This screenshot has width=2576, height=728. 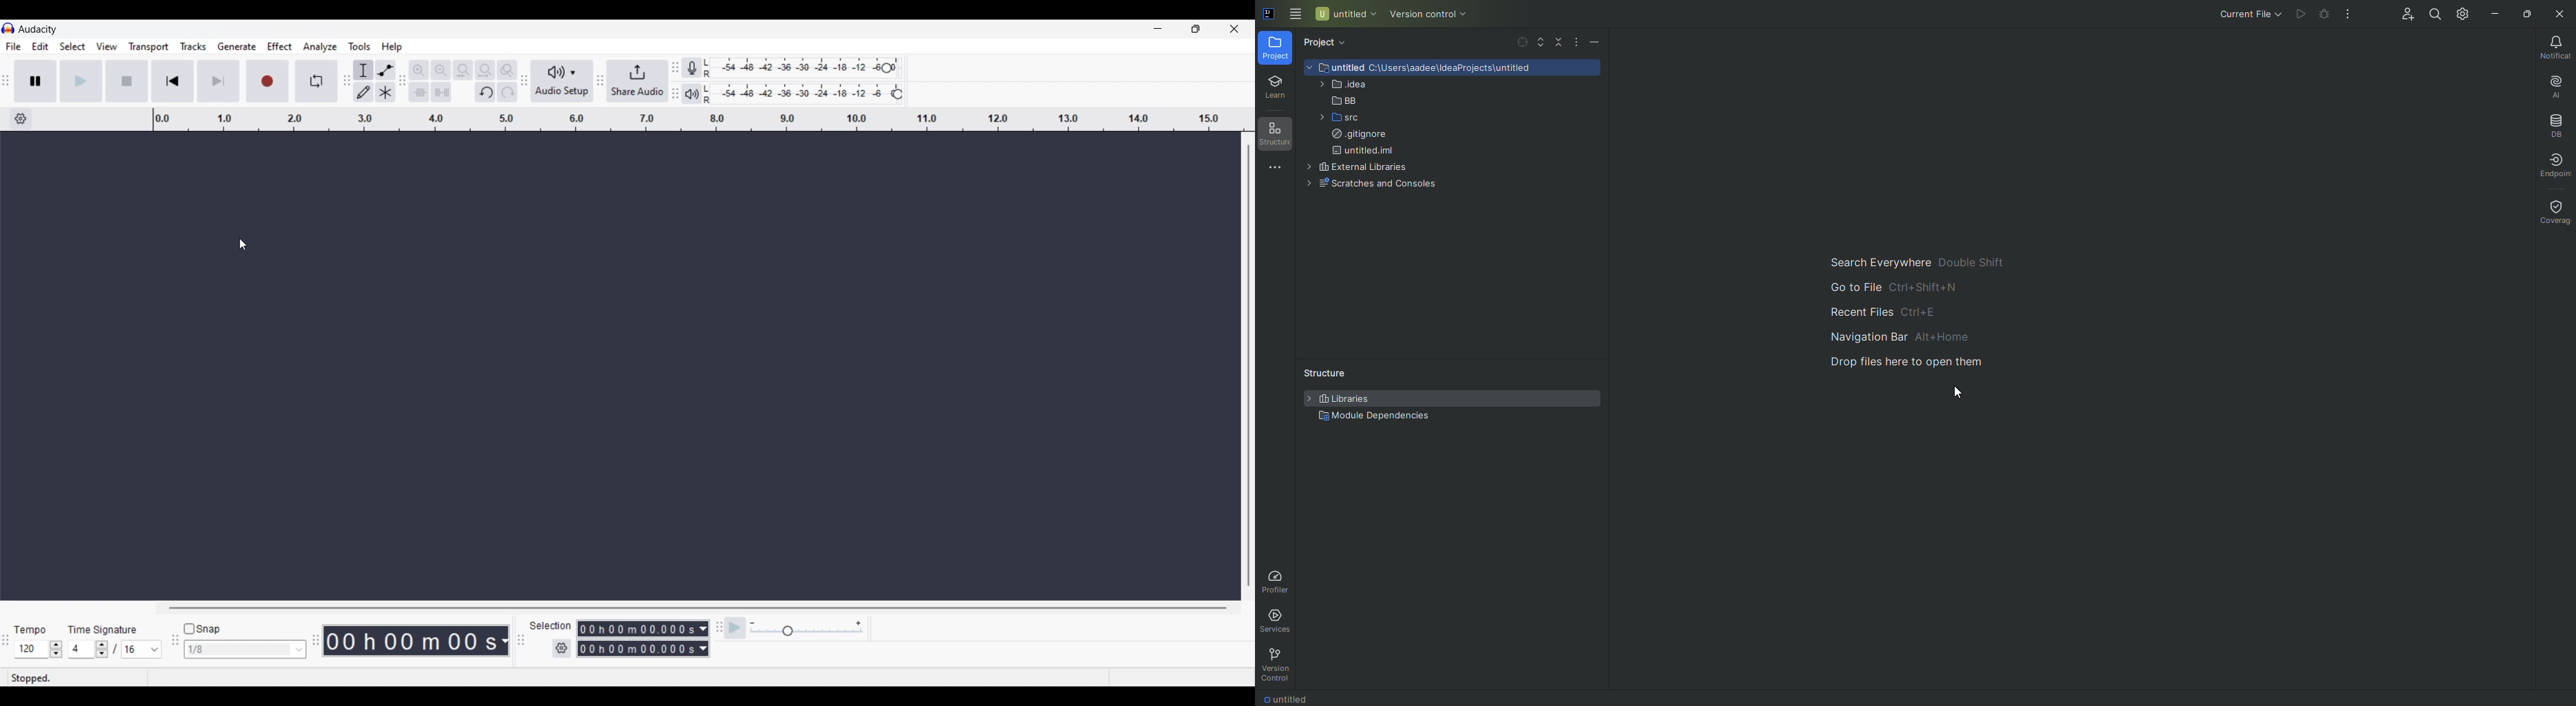 I want to click on Pause, so click(x=35, y=80).